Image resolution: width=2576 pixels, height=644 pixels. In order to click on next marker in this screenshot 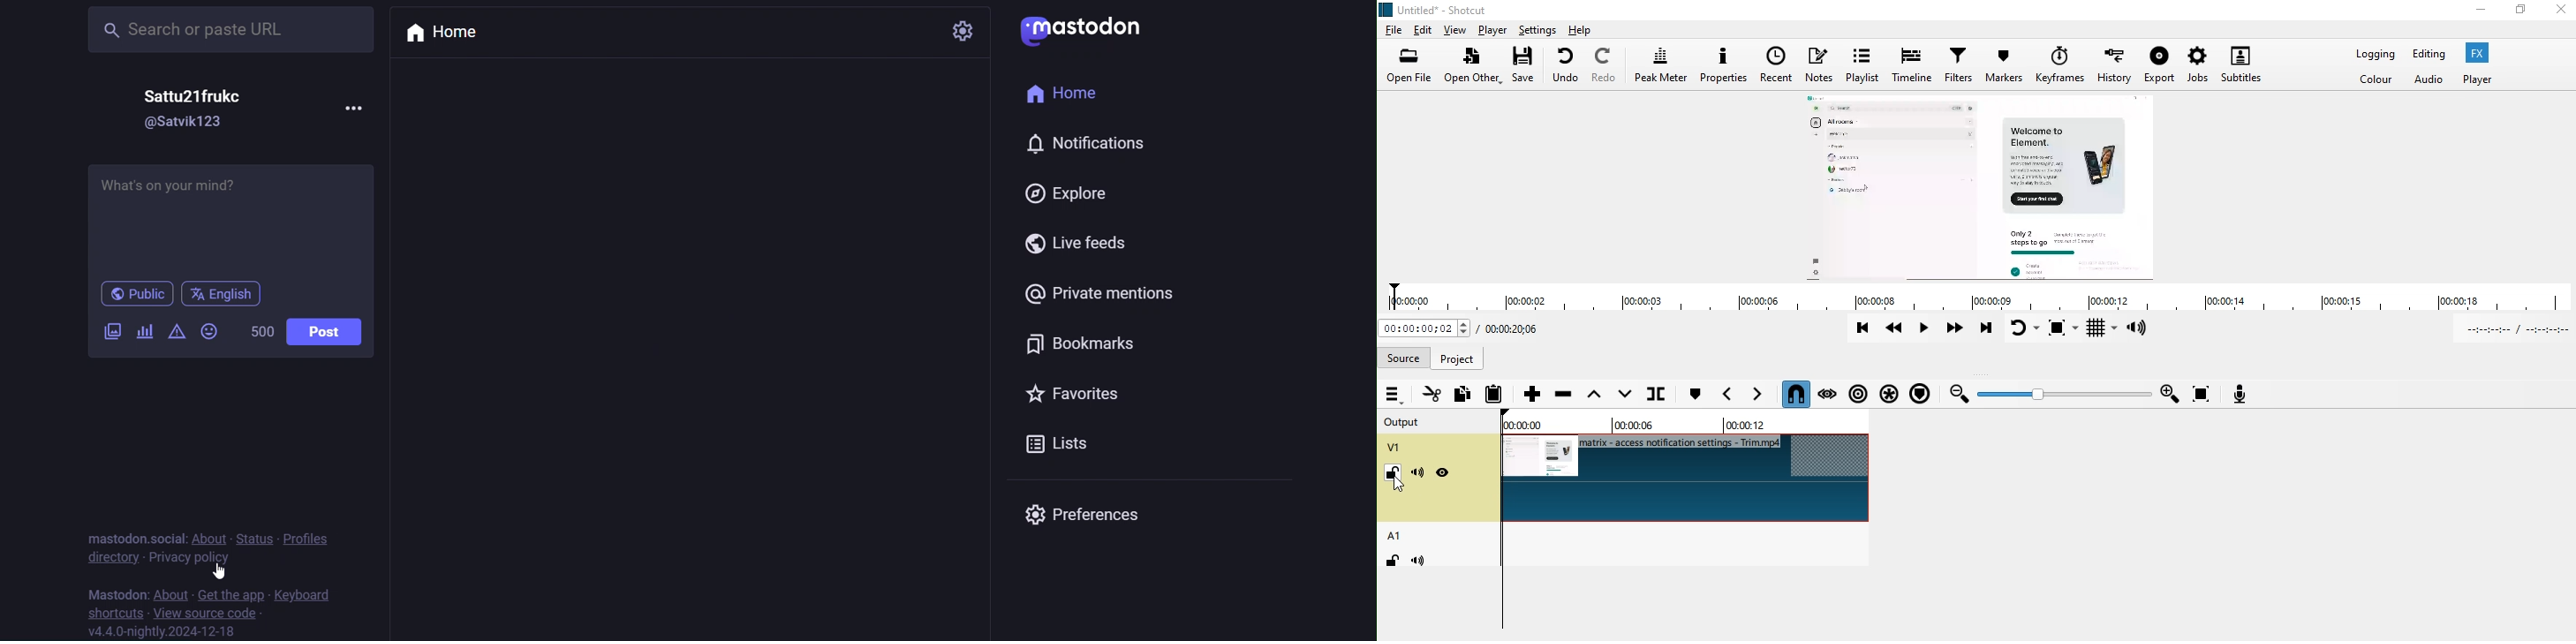, I will do `click(1763, 396)`.